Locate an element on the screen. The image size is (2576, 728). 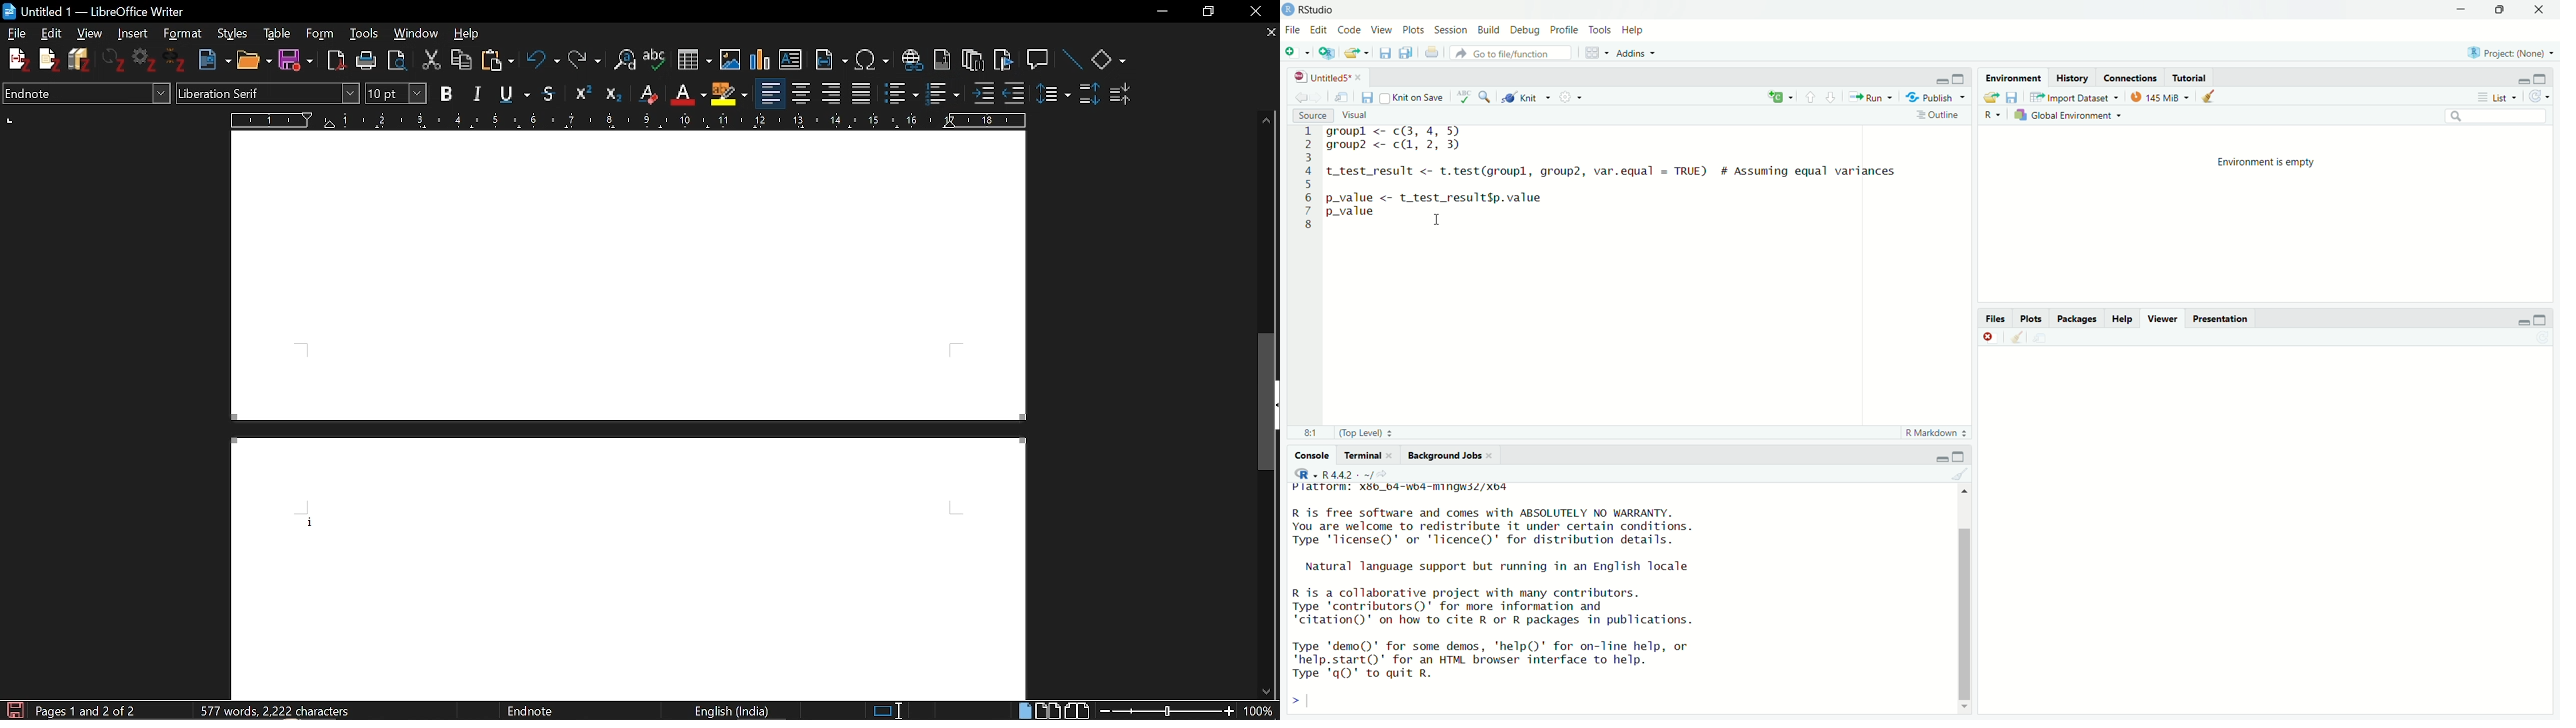
Viewer is located at coordinates (2161, 319).